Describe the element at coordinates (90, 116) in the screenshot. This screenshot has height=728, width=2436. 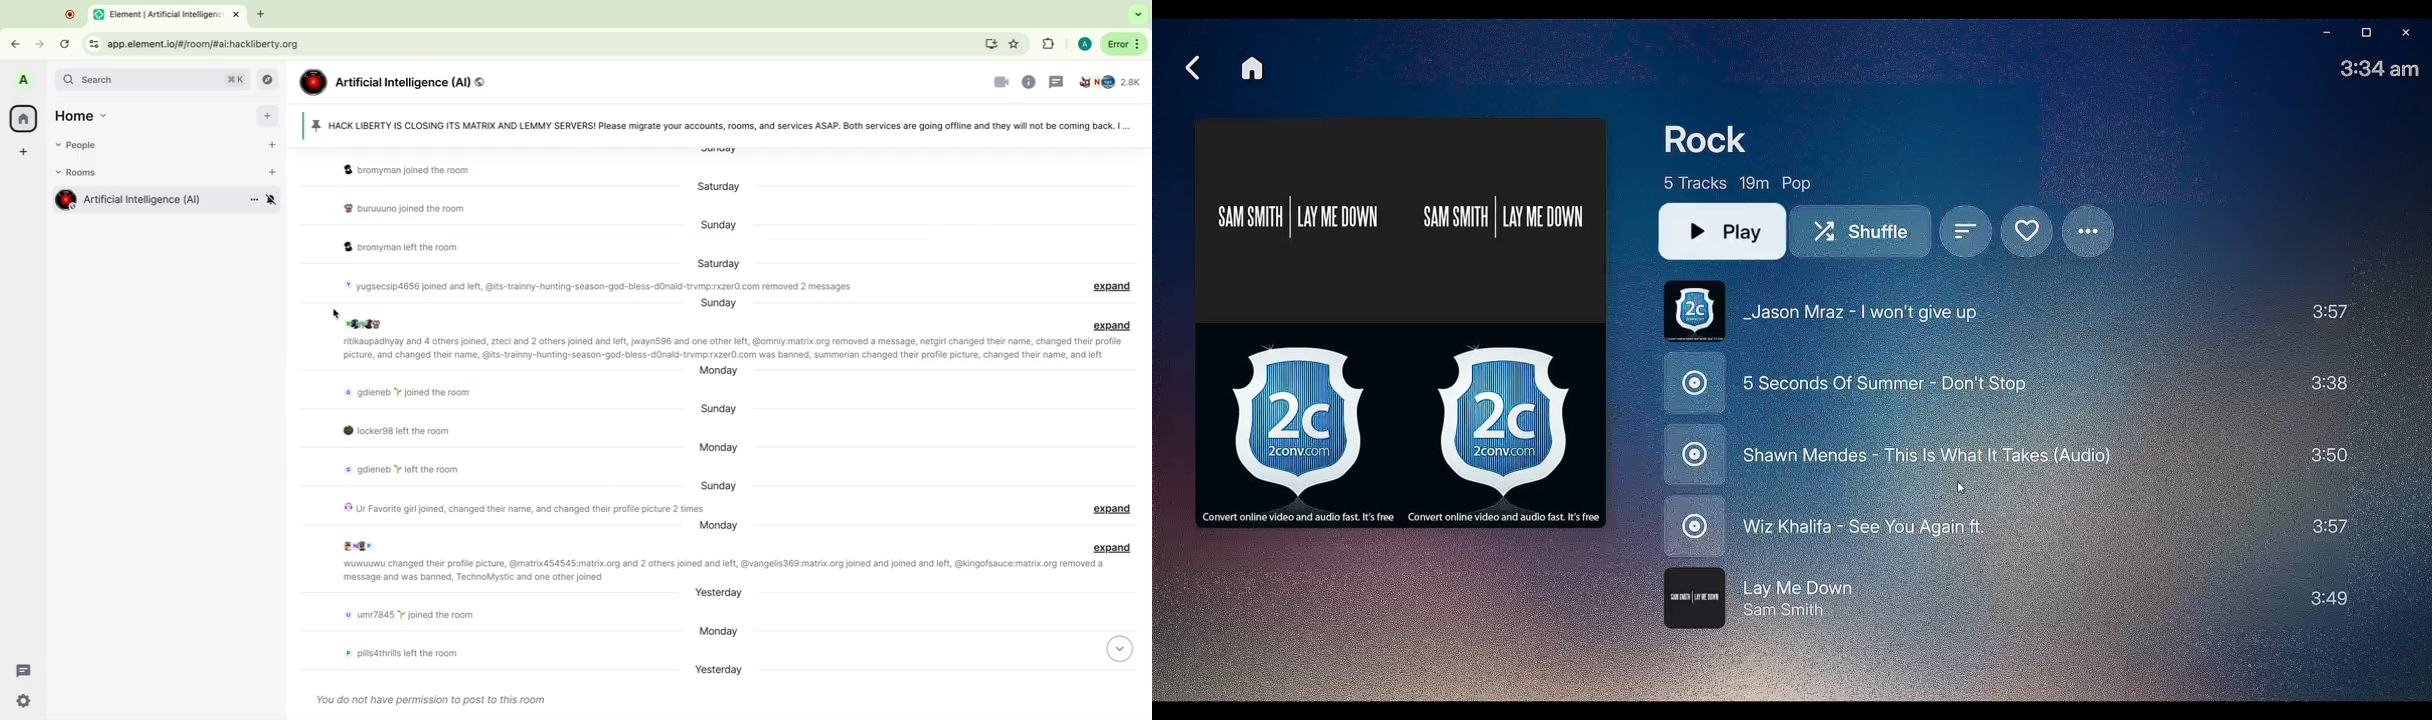
I see `Home` at that location.